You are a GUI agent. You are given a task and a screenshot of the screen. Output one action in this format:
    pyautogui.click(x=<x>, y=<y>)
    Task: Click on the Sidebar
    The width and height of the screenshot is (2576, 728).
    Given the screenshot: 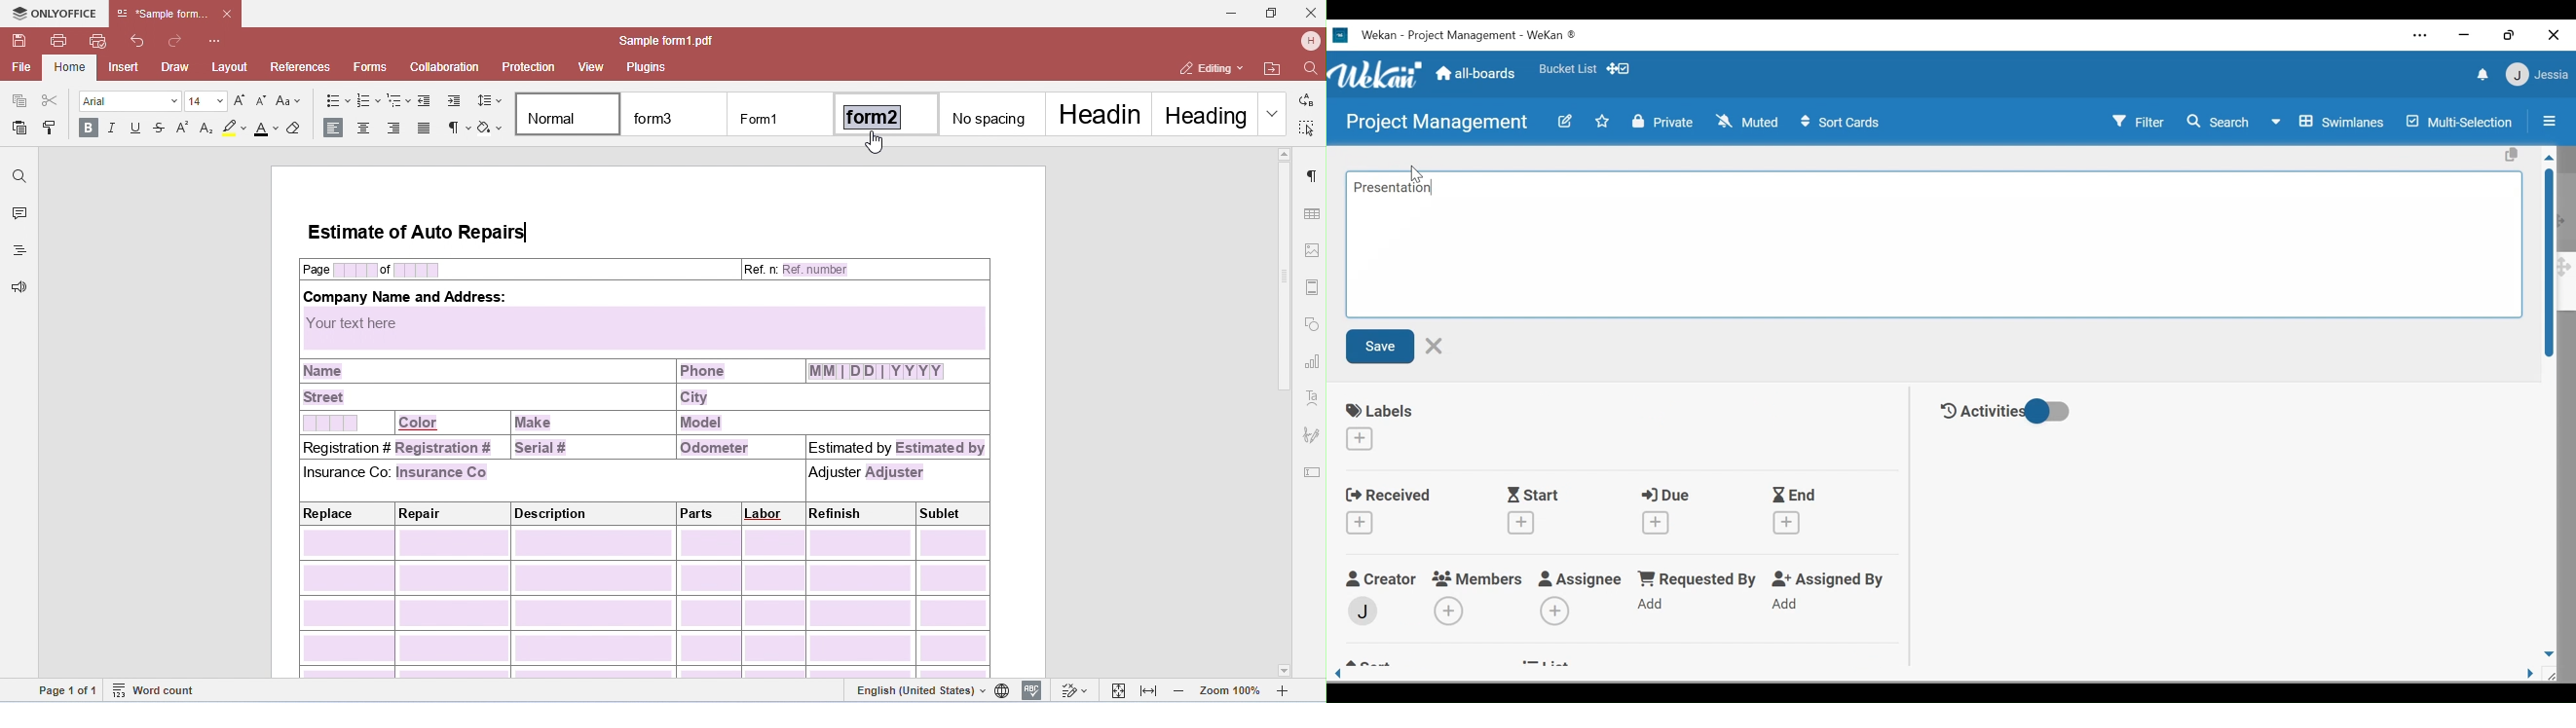 What is the action you would take?
    pyautogui.click(x=2550, y=120)
    